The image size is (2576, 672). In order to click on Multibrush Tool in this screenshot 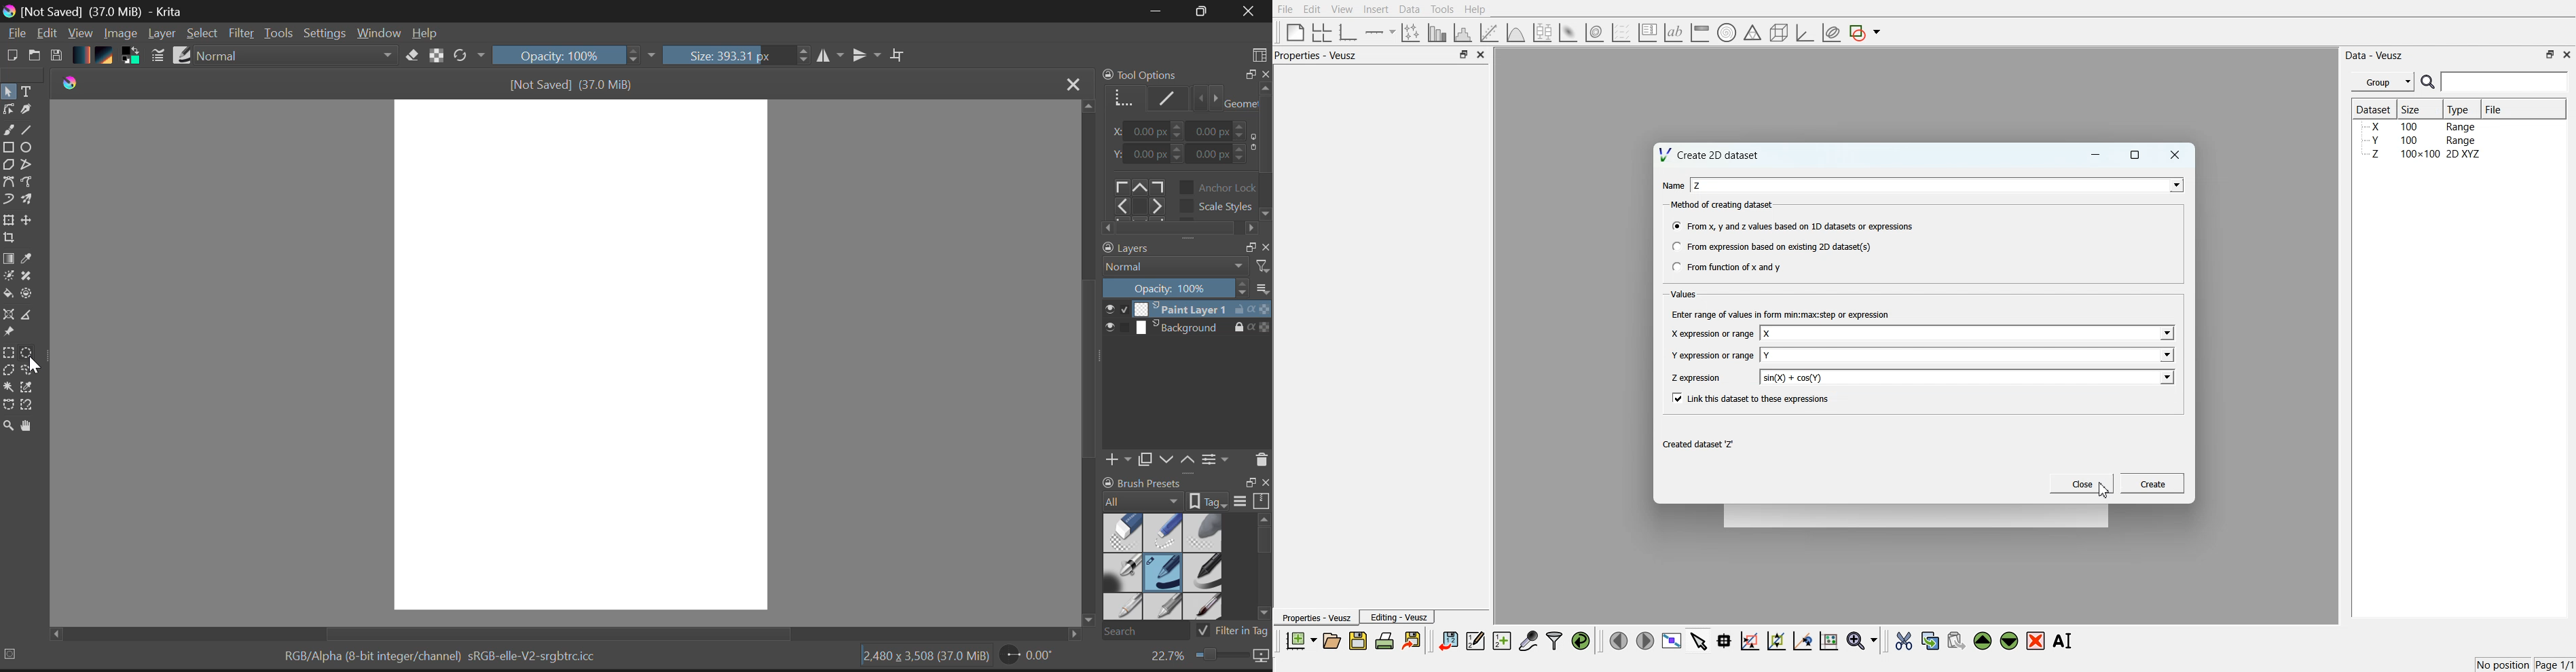, I will do `click(31, 200)`.